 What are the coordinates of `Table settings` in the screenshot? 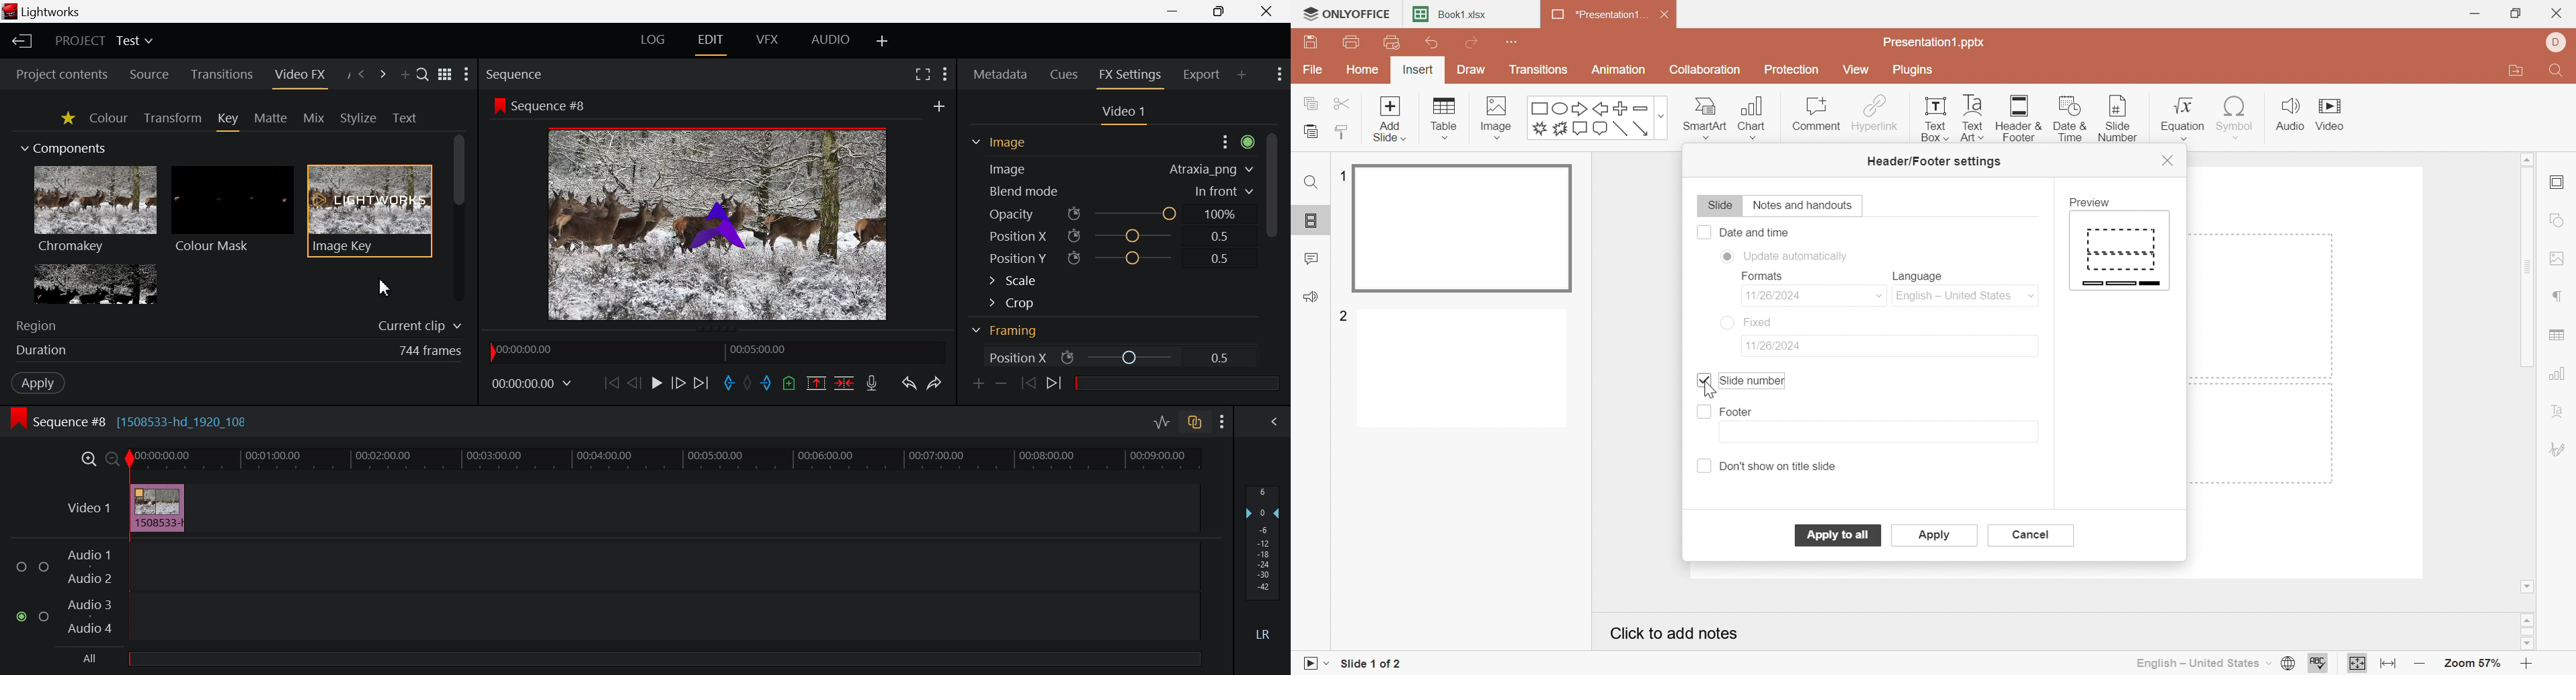 It's located at (2558, 337).